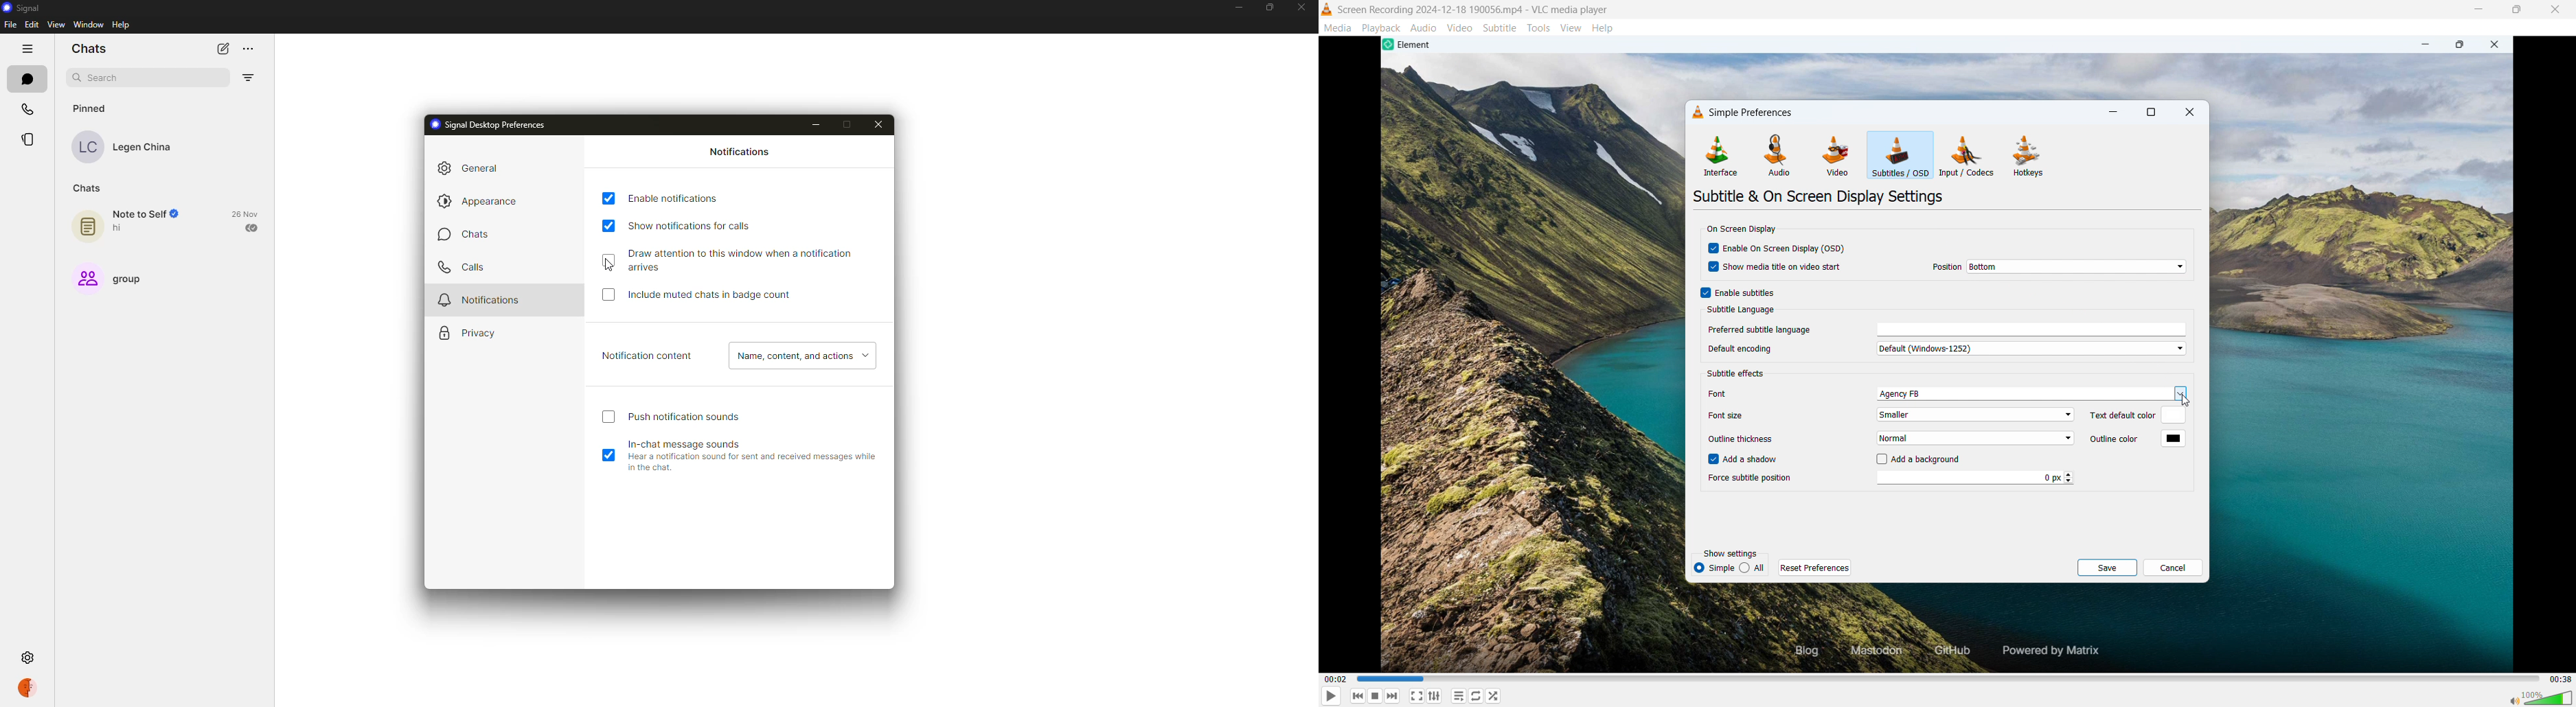 The image size is (2576, 728). I want to click on chats, so click(88, 49).